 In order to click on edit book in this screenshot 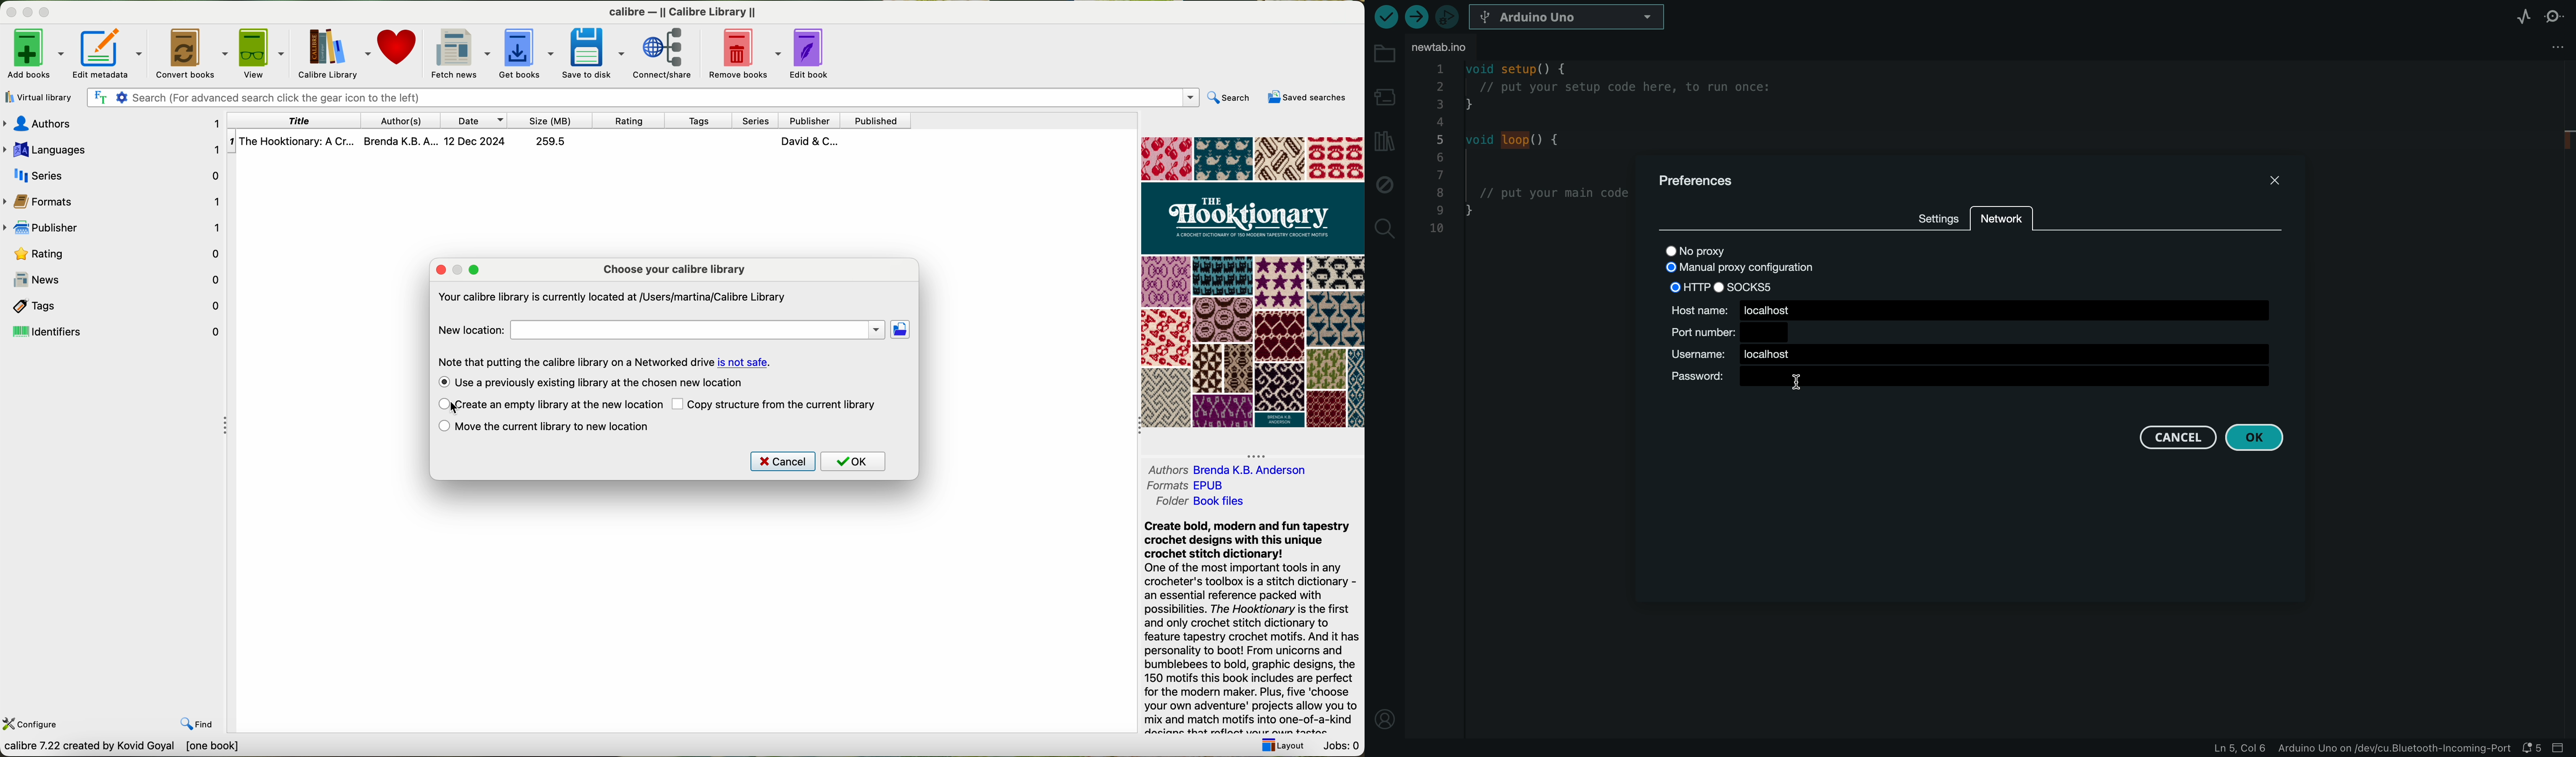, I will do `click(810, 52)`.